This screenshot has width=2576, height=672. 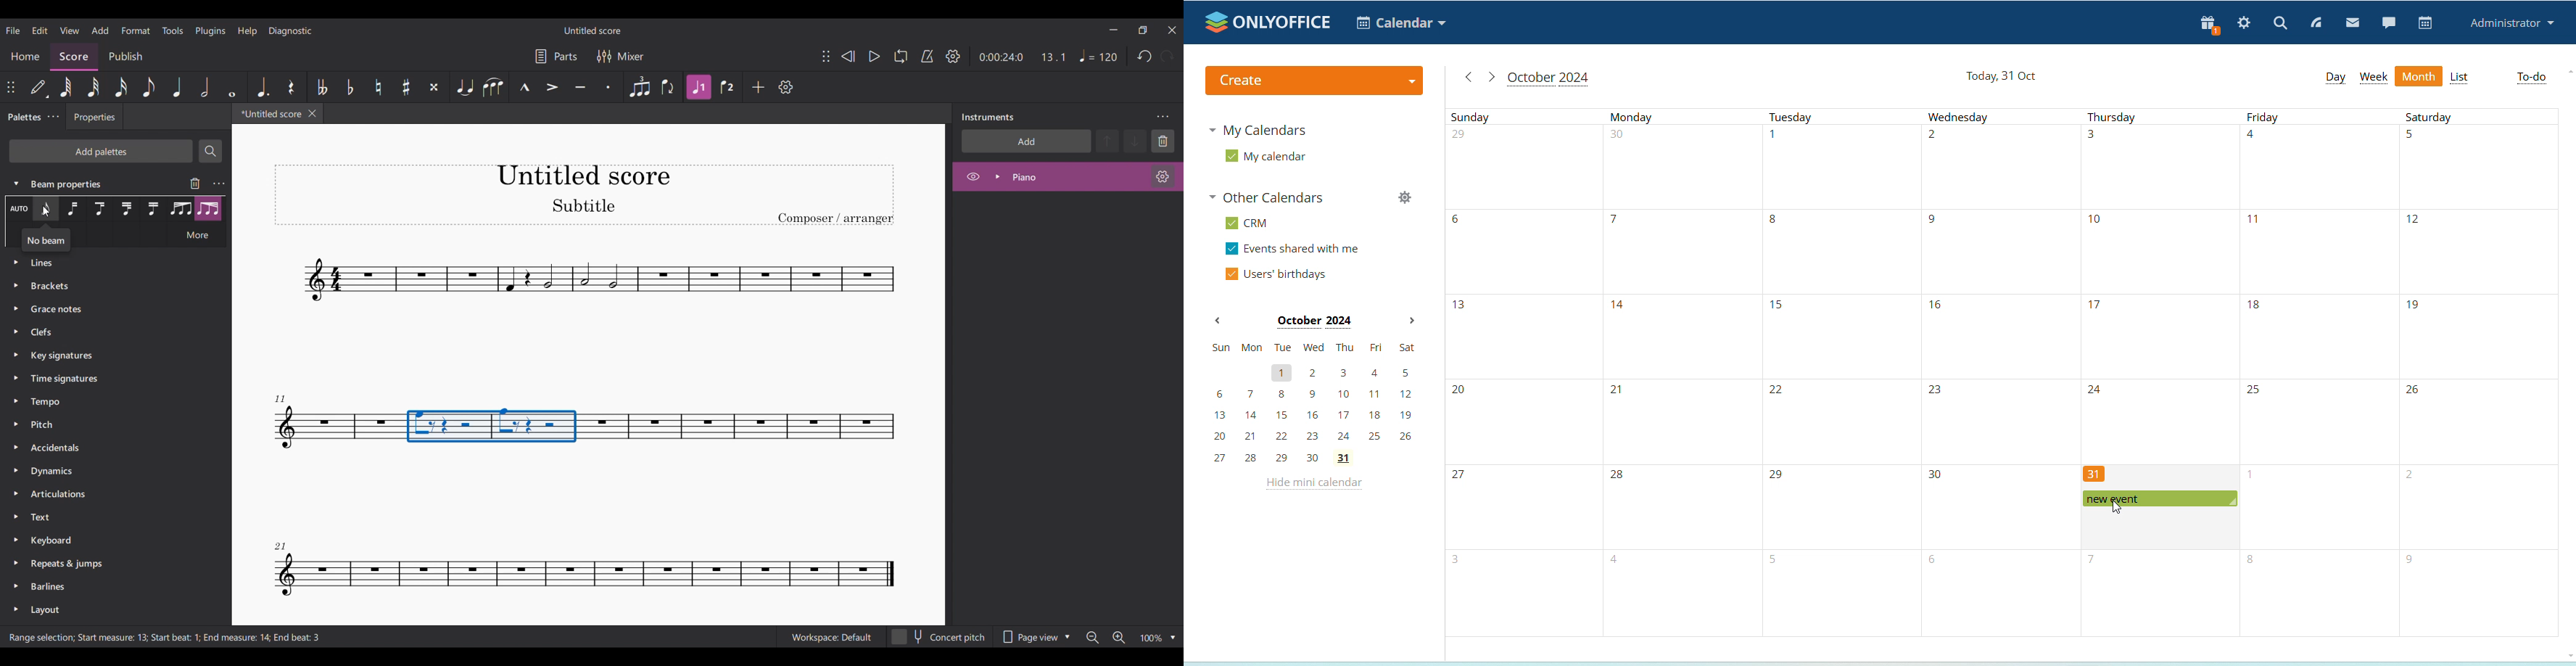 I want to click on Edit menu, so click(x=40, y=30).